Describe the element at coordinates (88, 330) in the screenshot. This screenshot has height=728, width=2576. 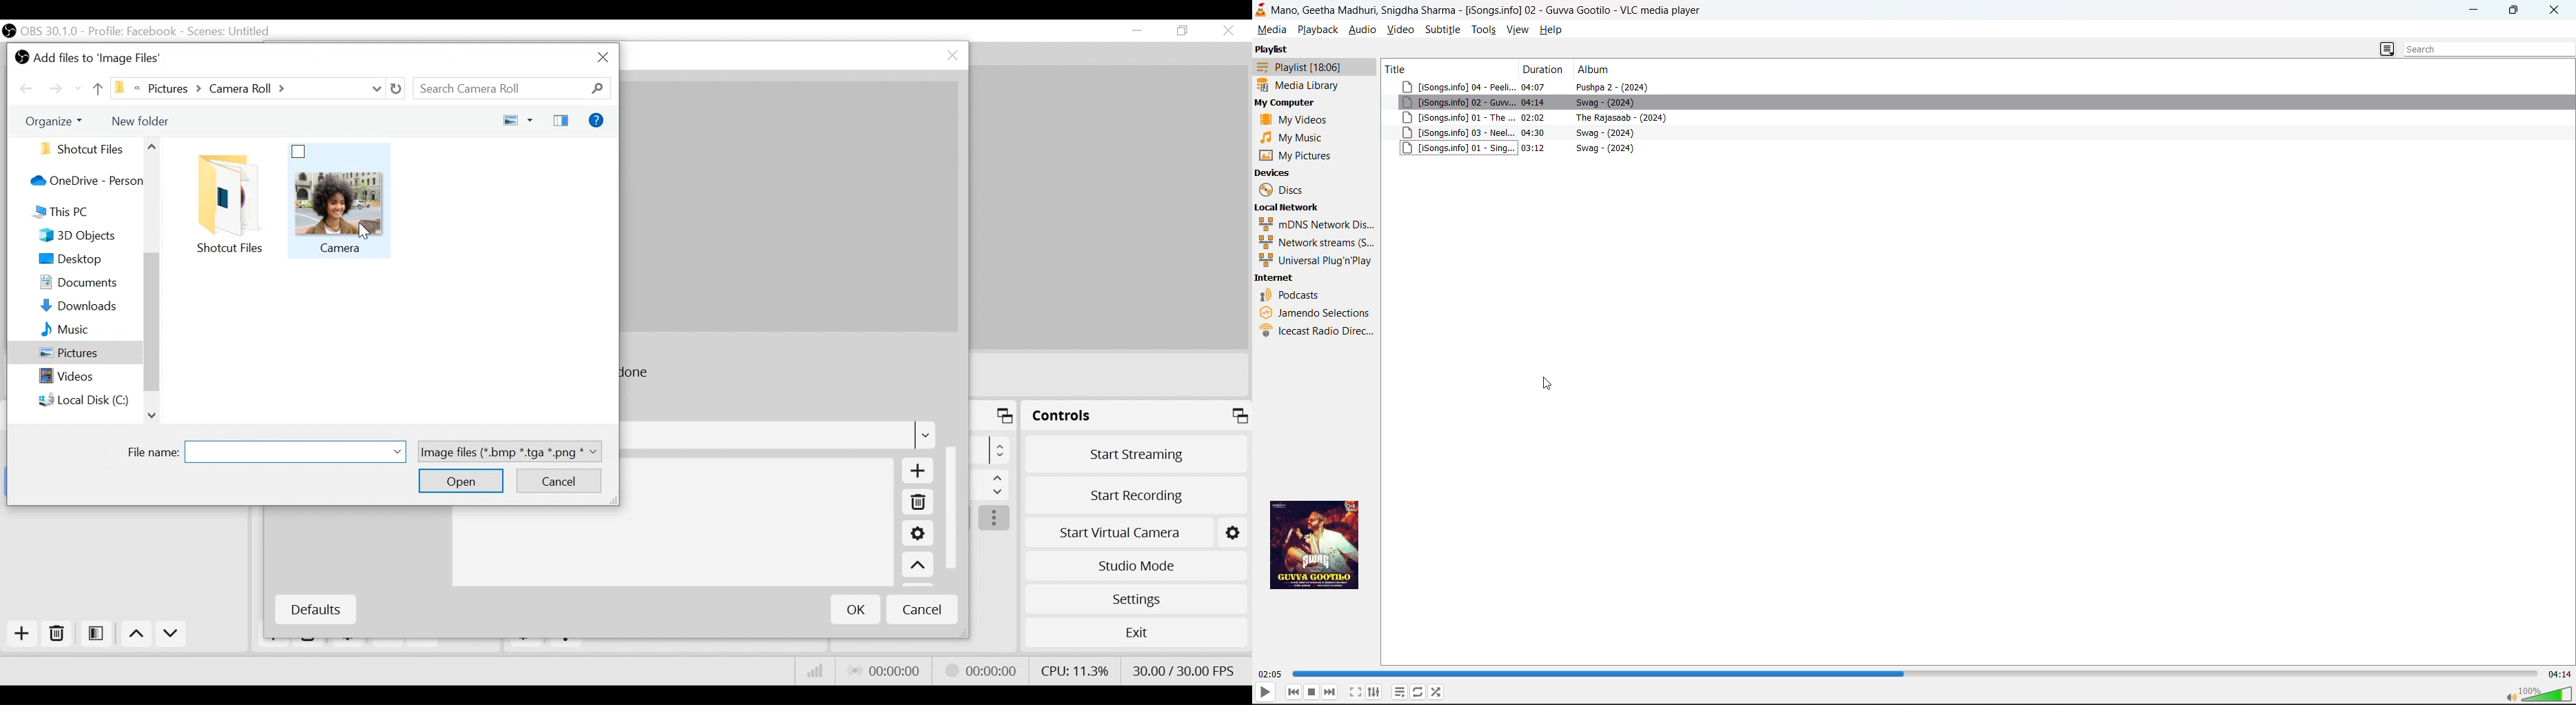
I see `Music` at that location.